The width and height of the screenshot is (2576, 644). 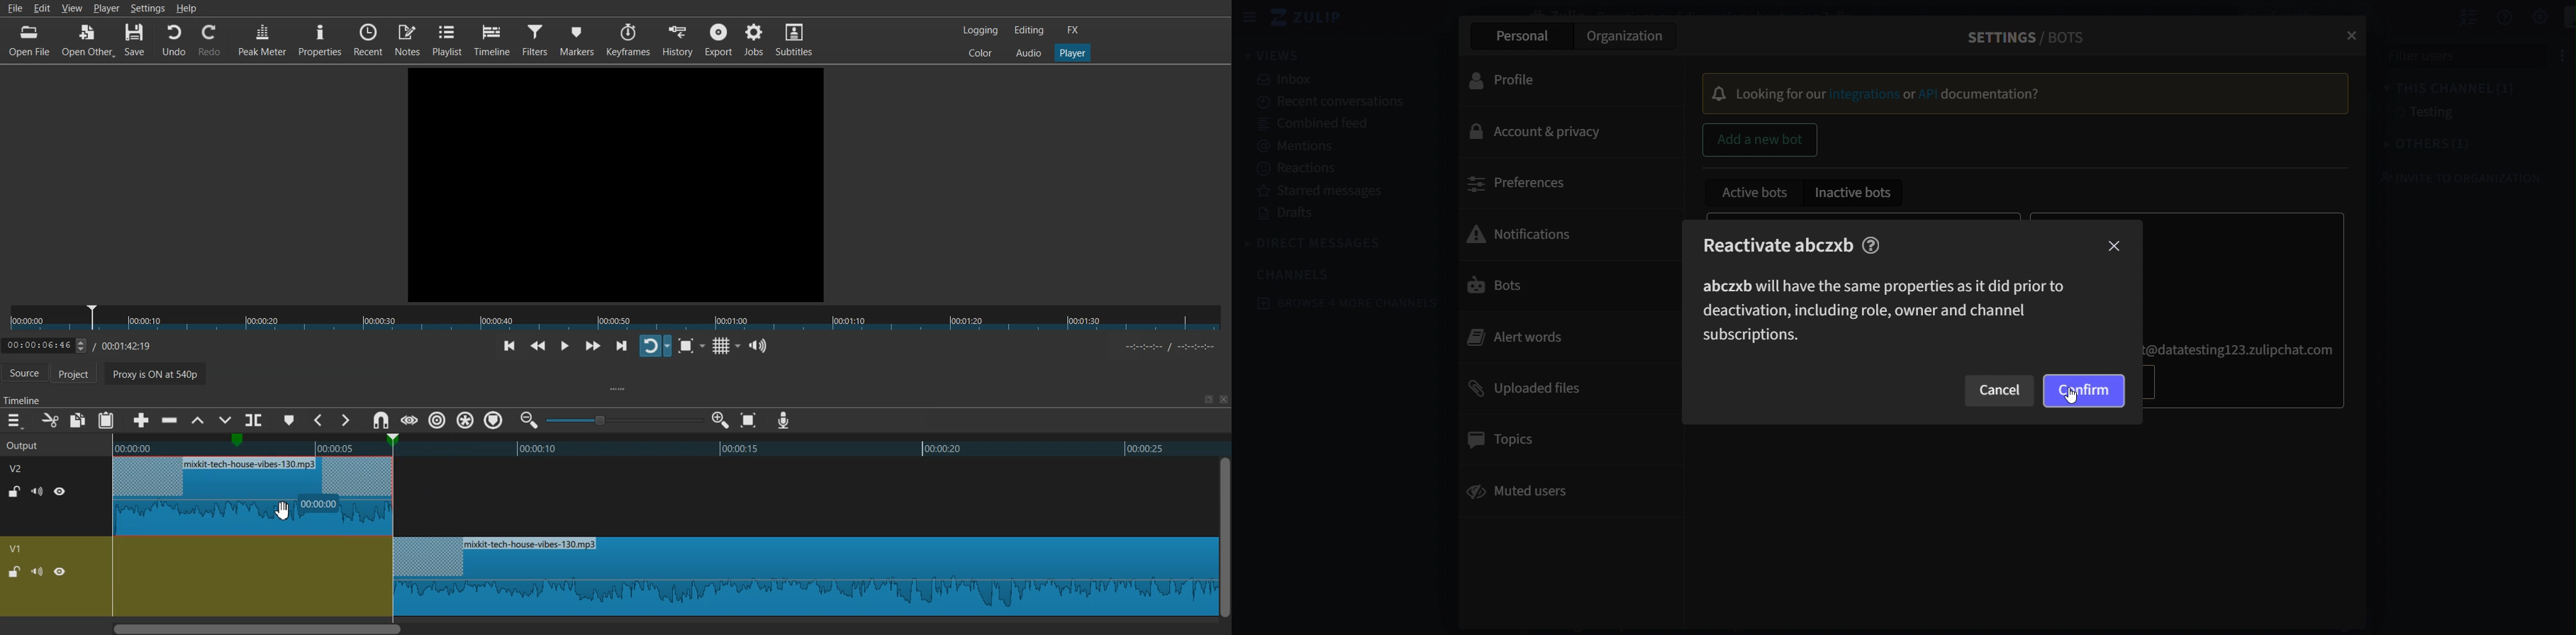 What do you see at coordinates (981, 52) in the screenshot?
I see `Colors` at bounding box center [981, 52].